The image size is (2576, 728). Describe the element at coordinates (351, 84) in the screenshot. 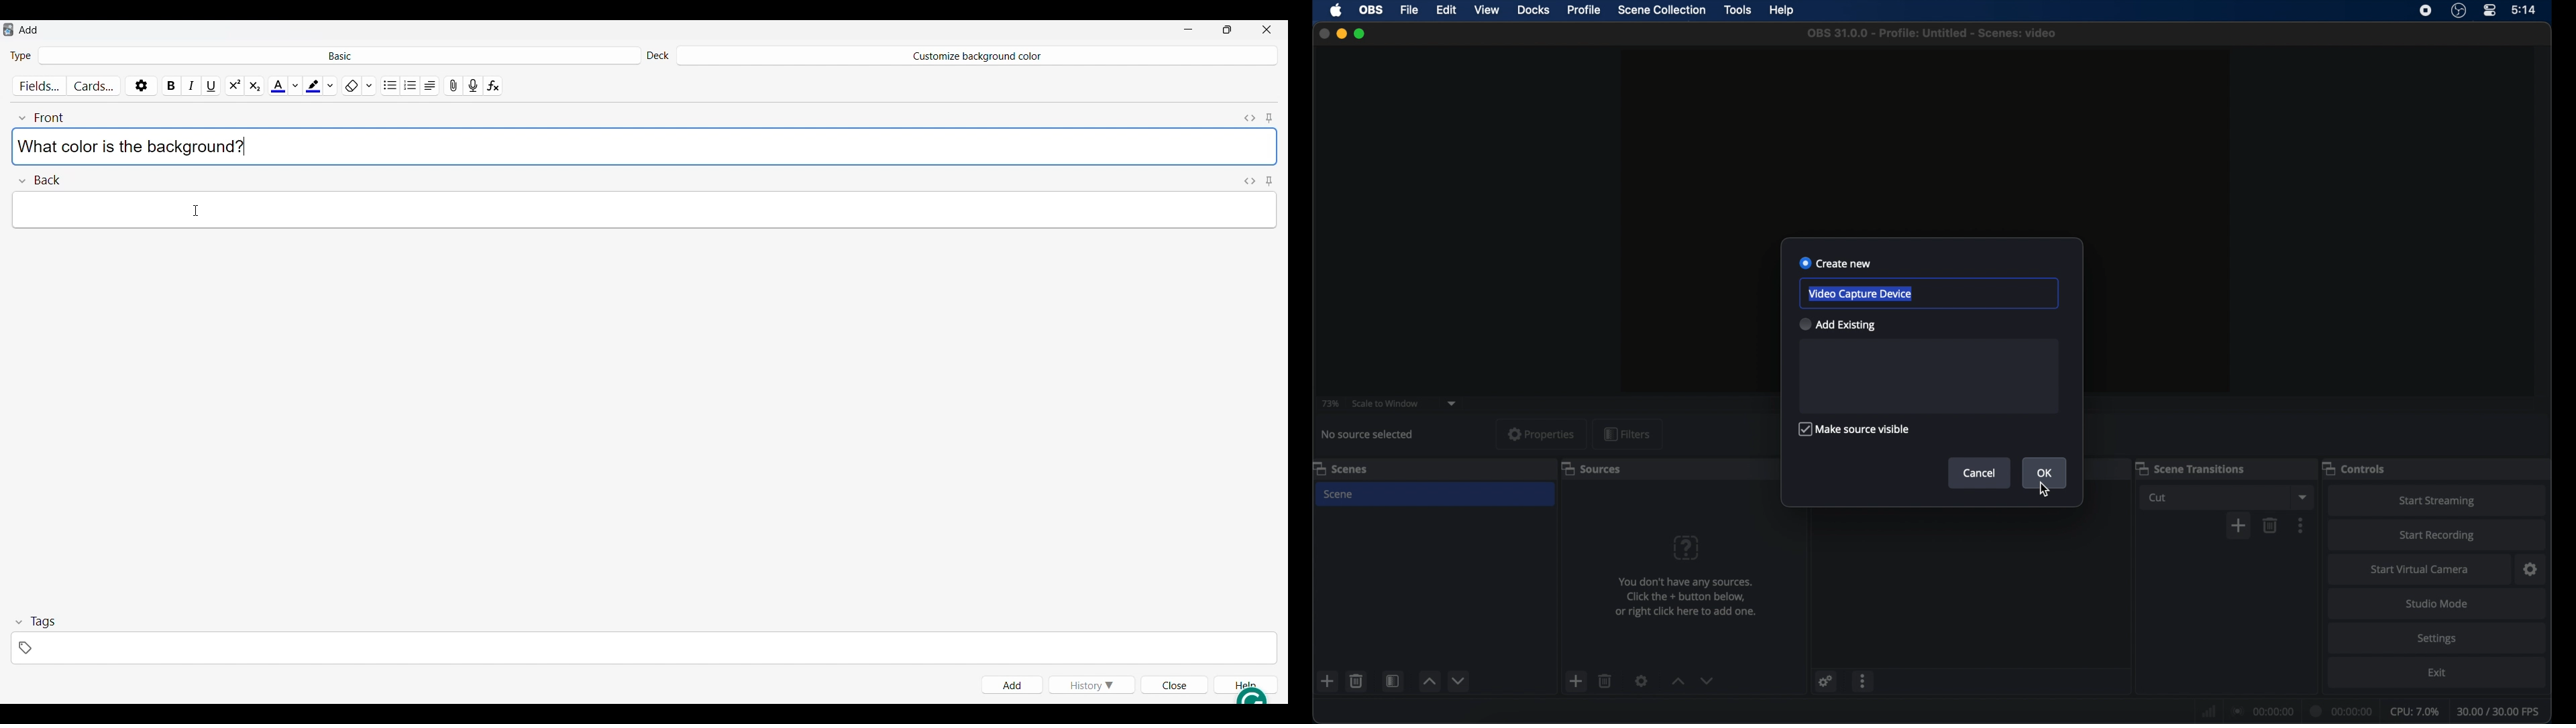

I see `Remove formatting` at that location.